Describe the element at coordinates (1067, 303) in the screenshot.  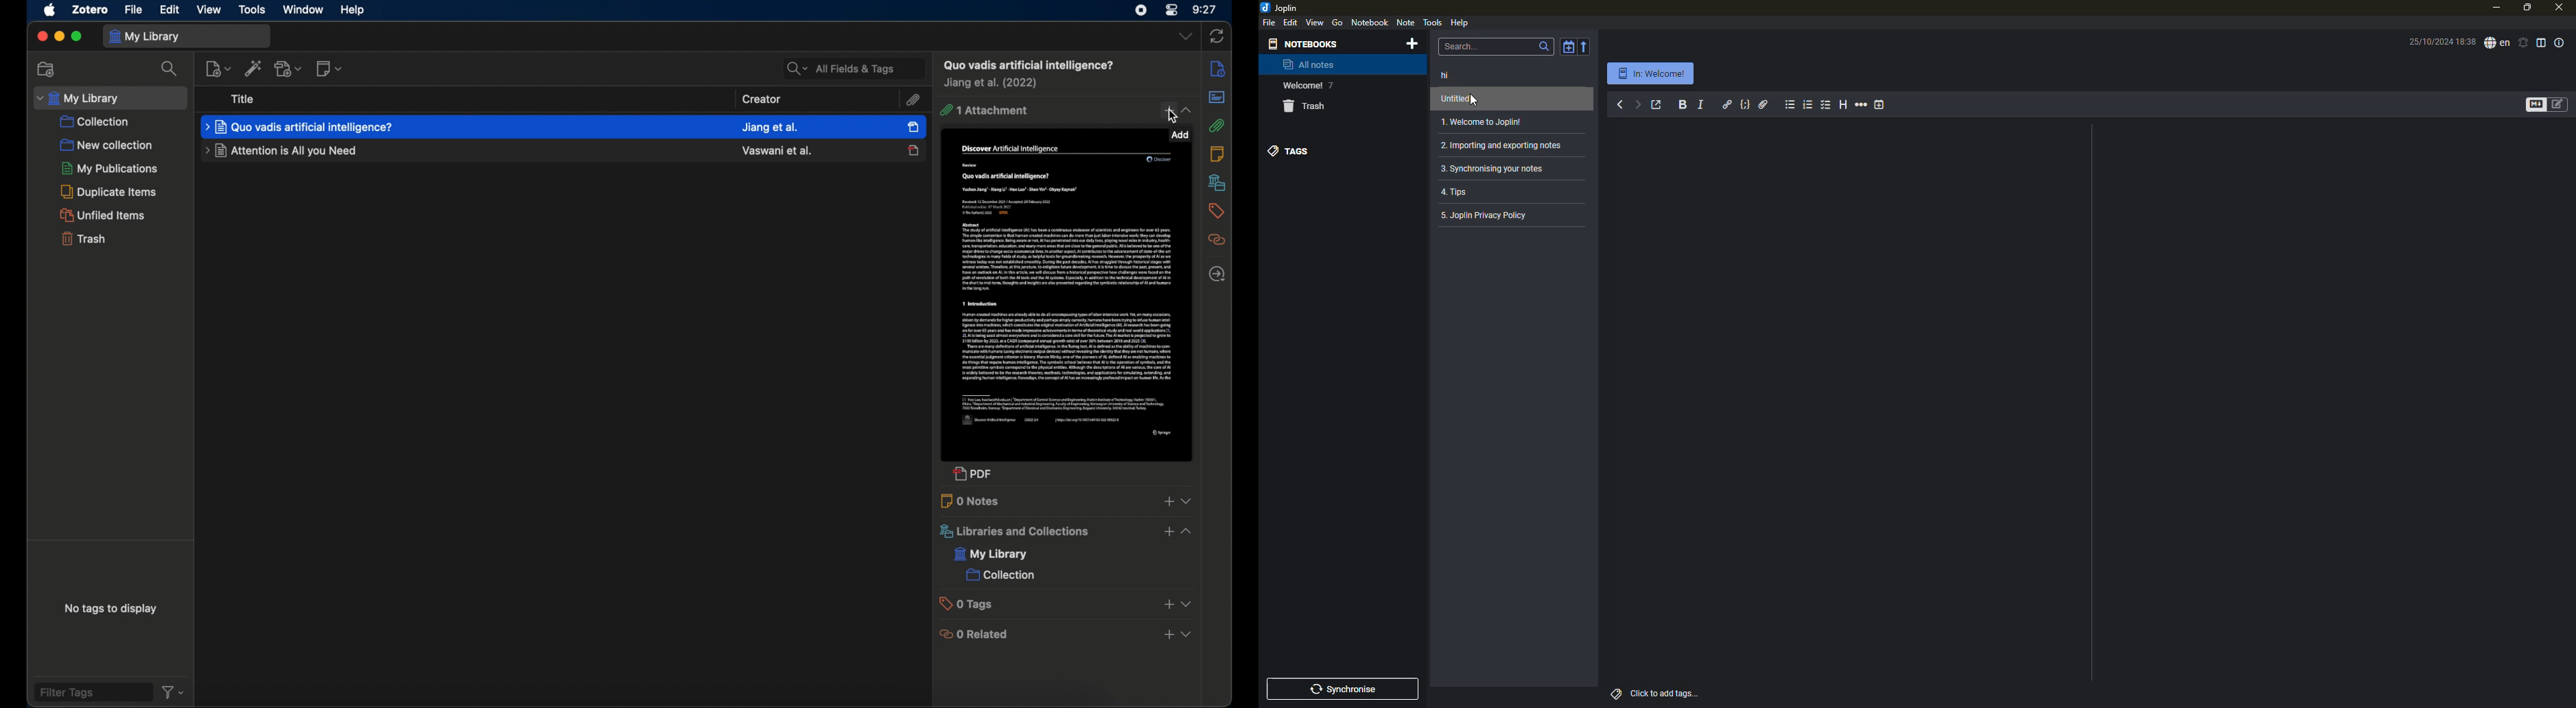
I see `journal item preview` at that location.